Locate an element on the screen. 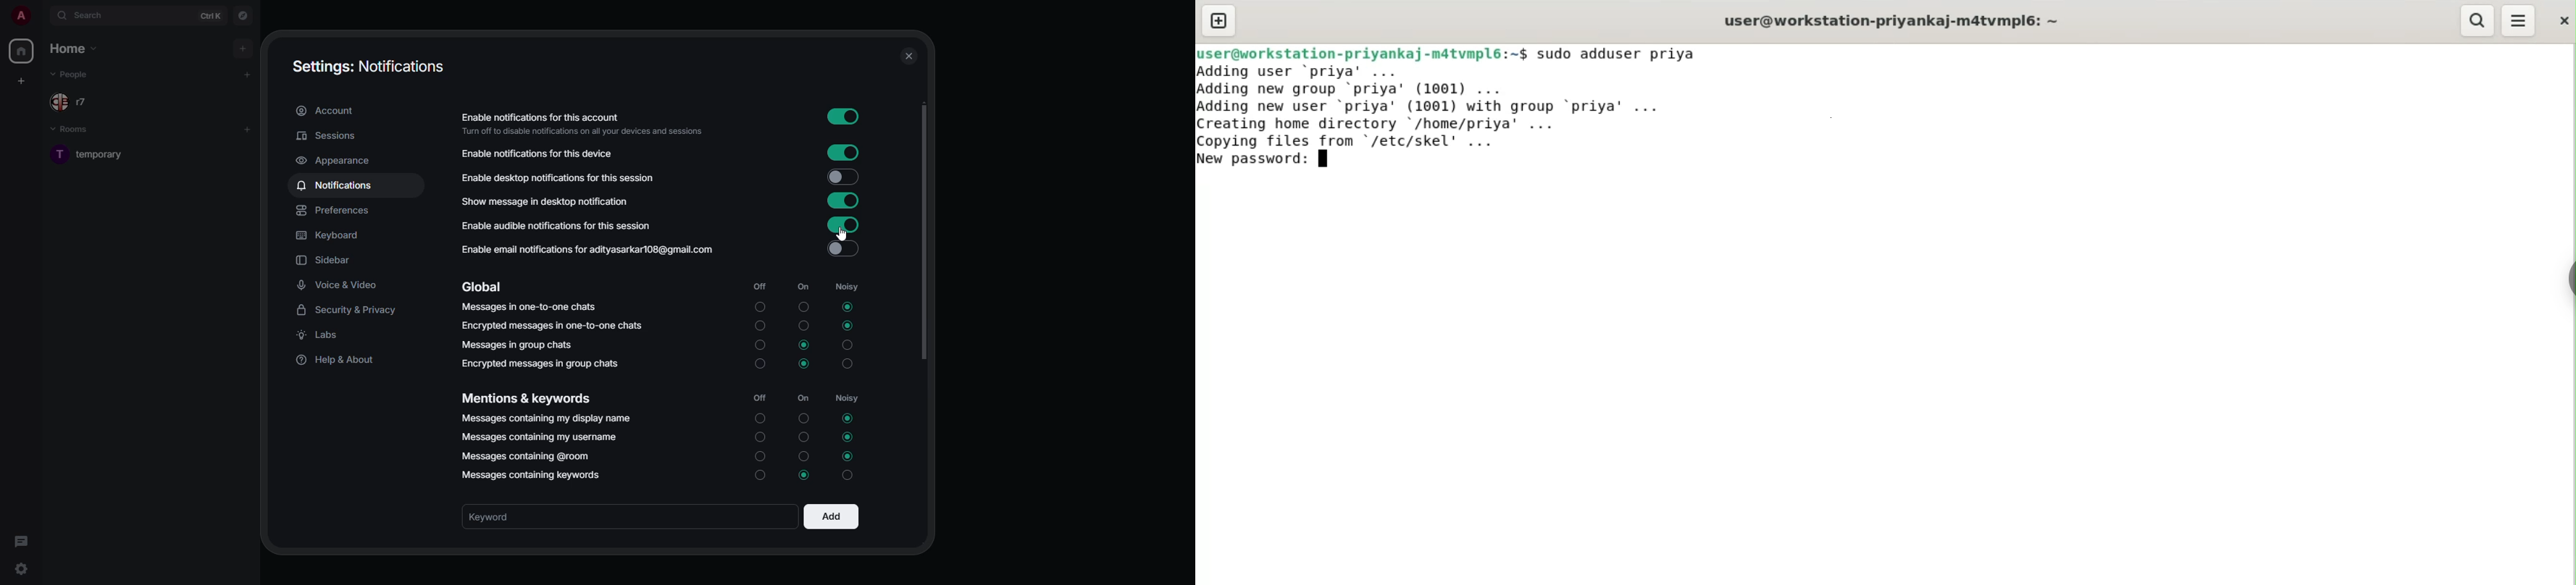 Image resolution: width=2576 pixels, height=588 pixels. Off Unselected is located at coordinates (759, 364).